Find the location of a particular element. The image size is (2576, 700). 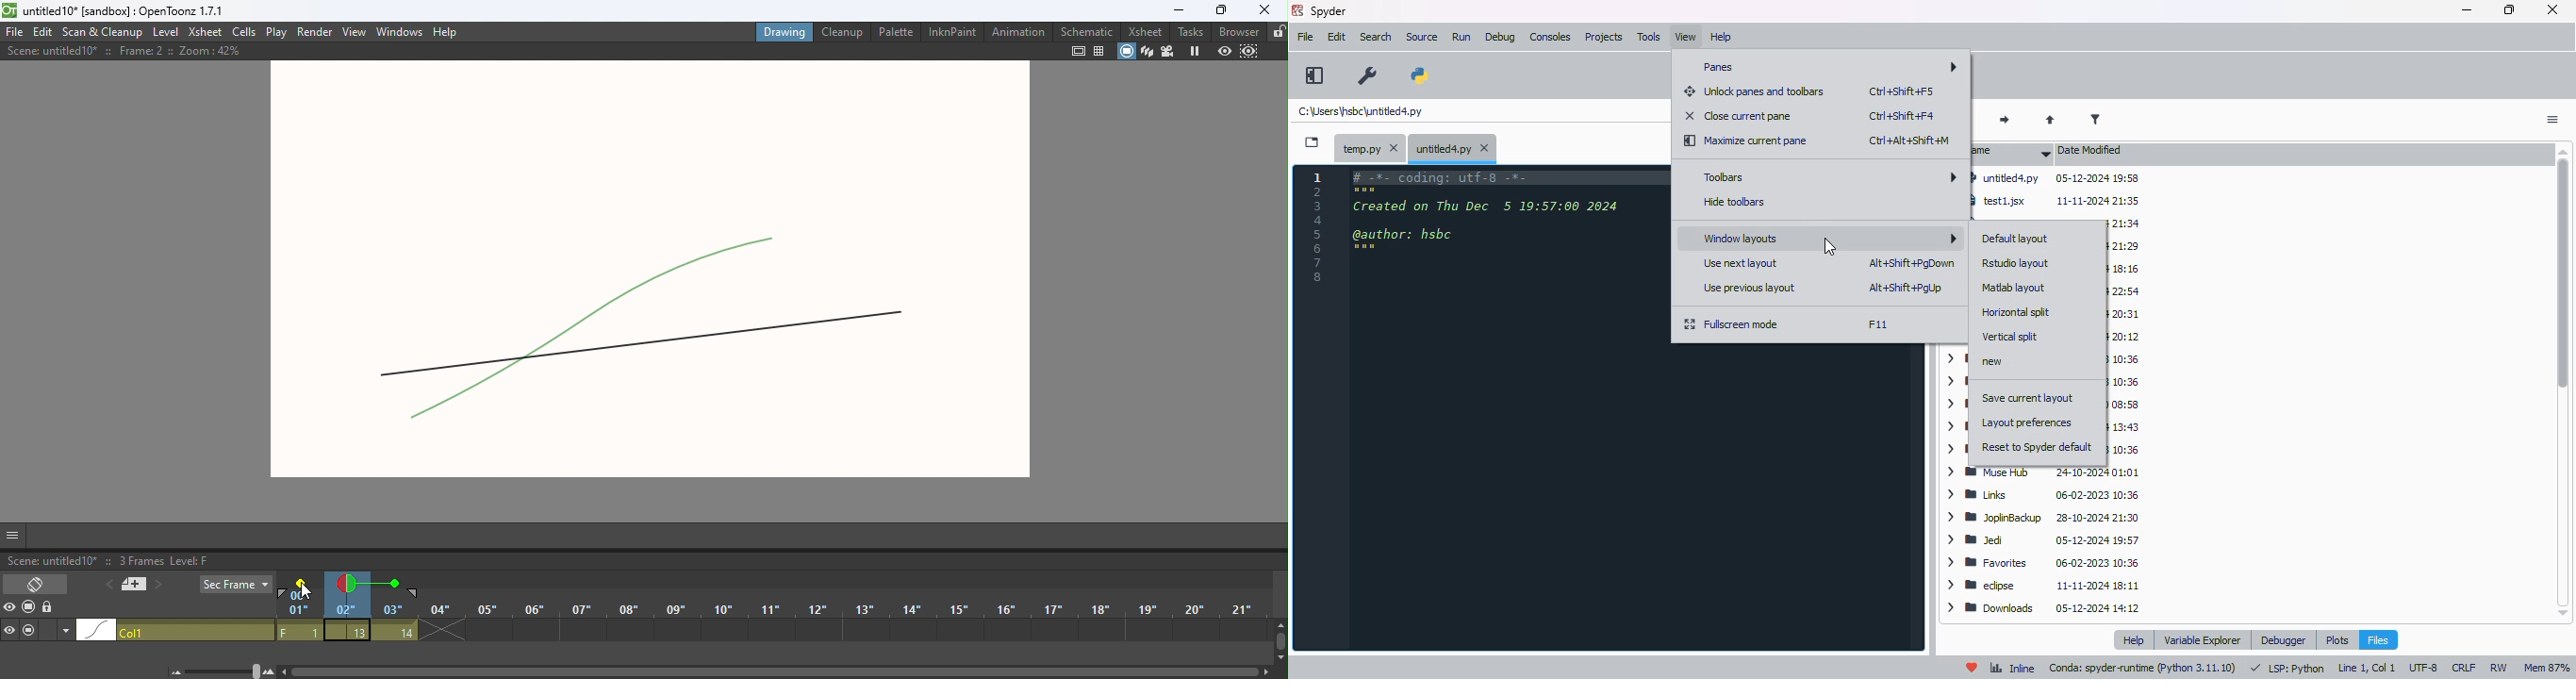

vertical split is located at coordinates (2010, 336).